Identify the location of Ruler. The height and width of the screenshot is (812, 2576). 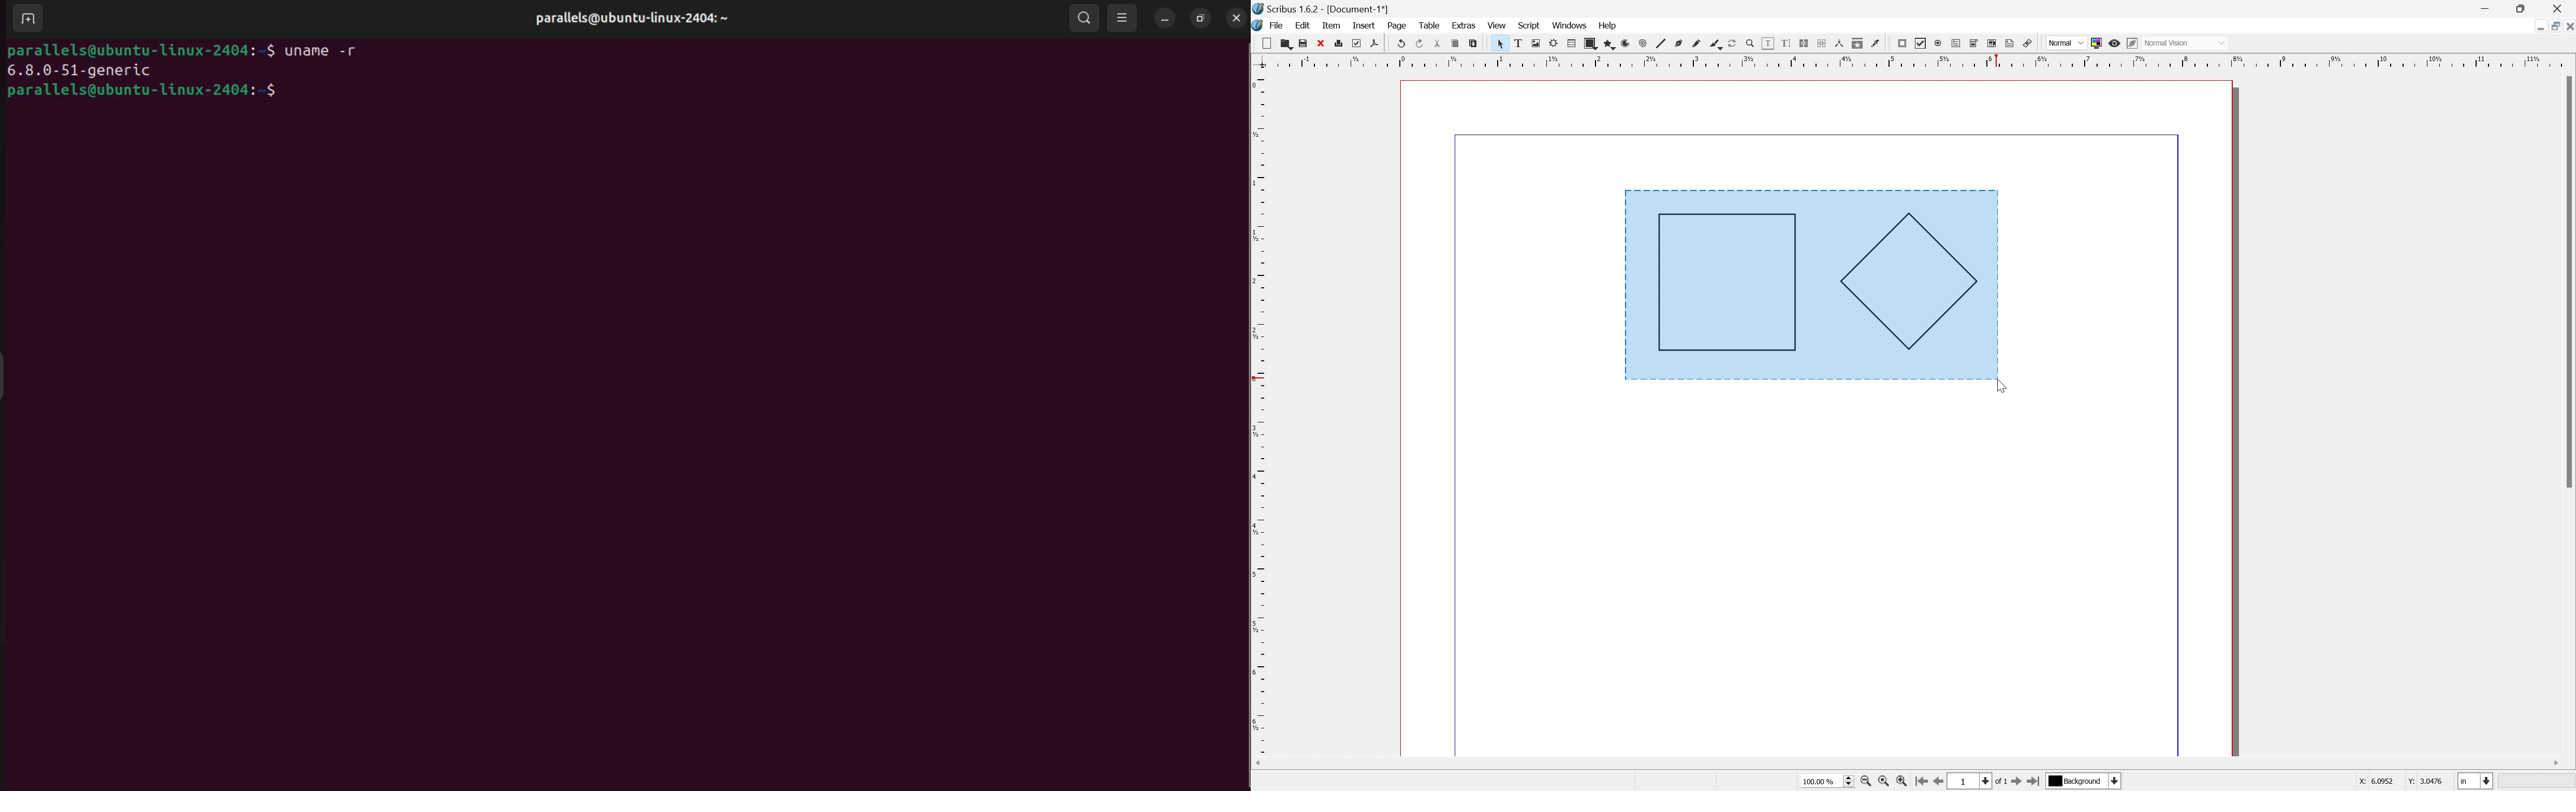
(1259, 412).